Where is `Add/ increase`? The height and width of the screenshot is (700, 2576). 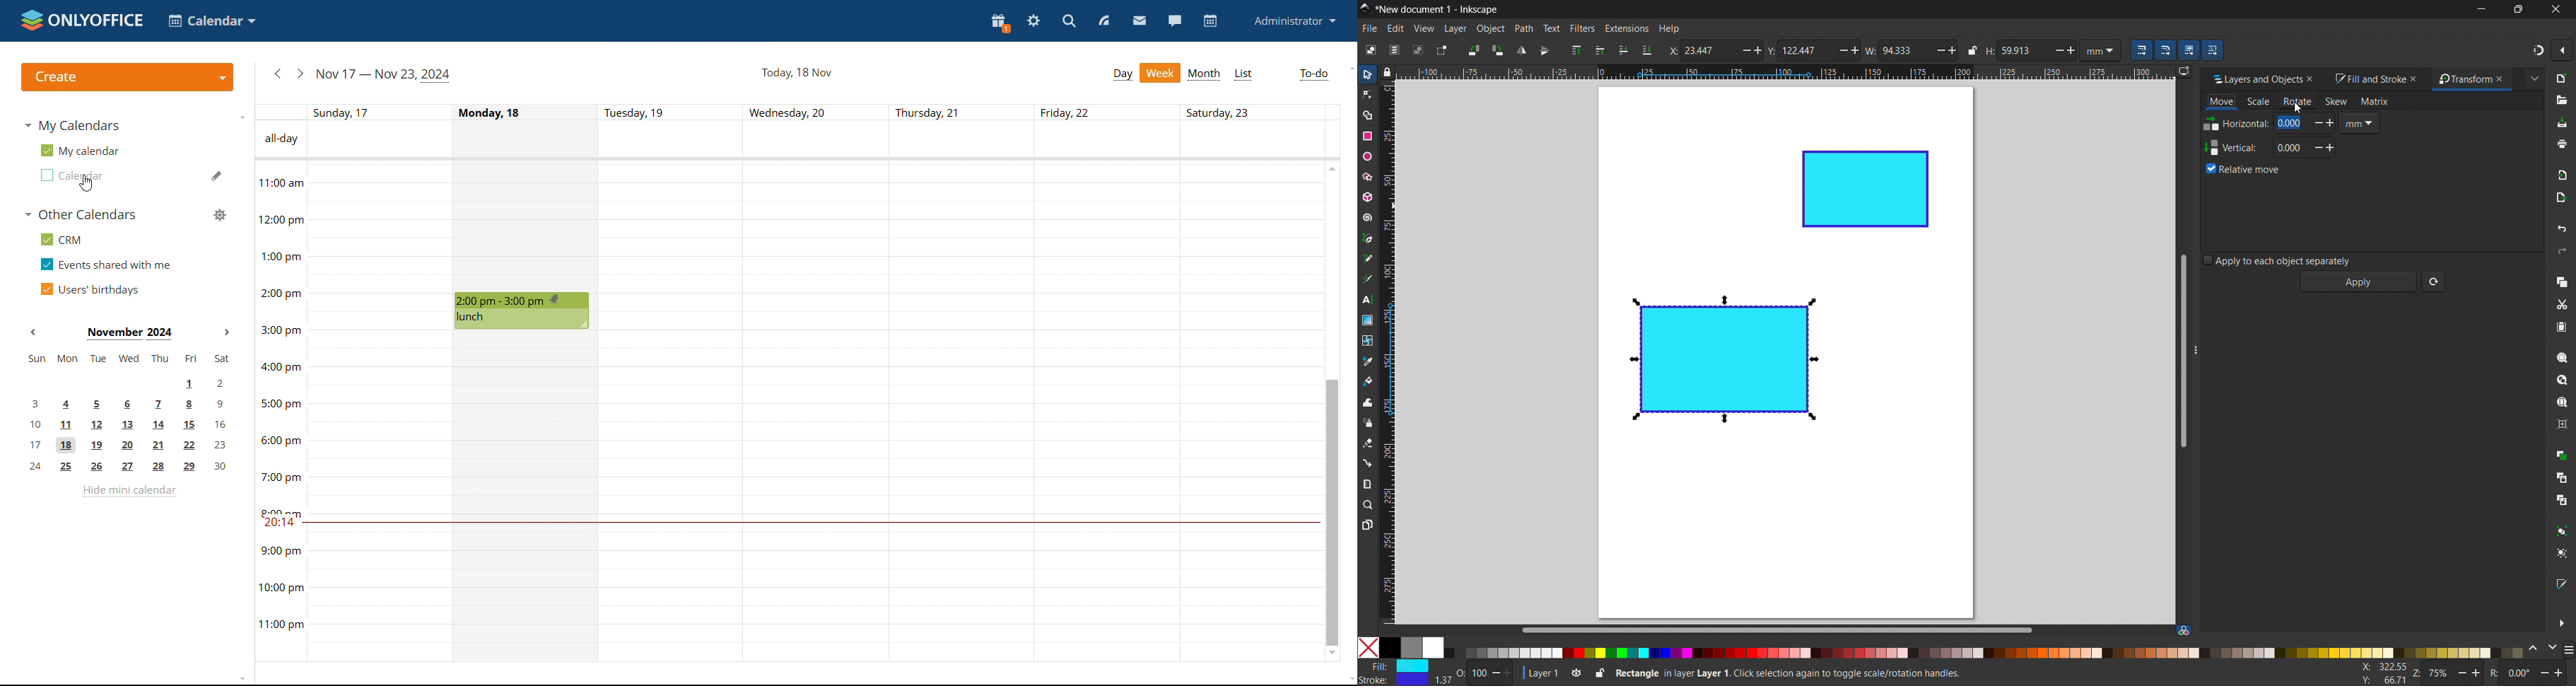
Add/ increase is located at coordinates (1952, 50).